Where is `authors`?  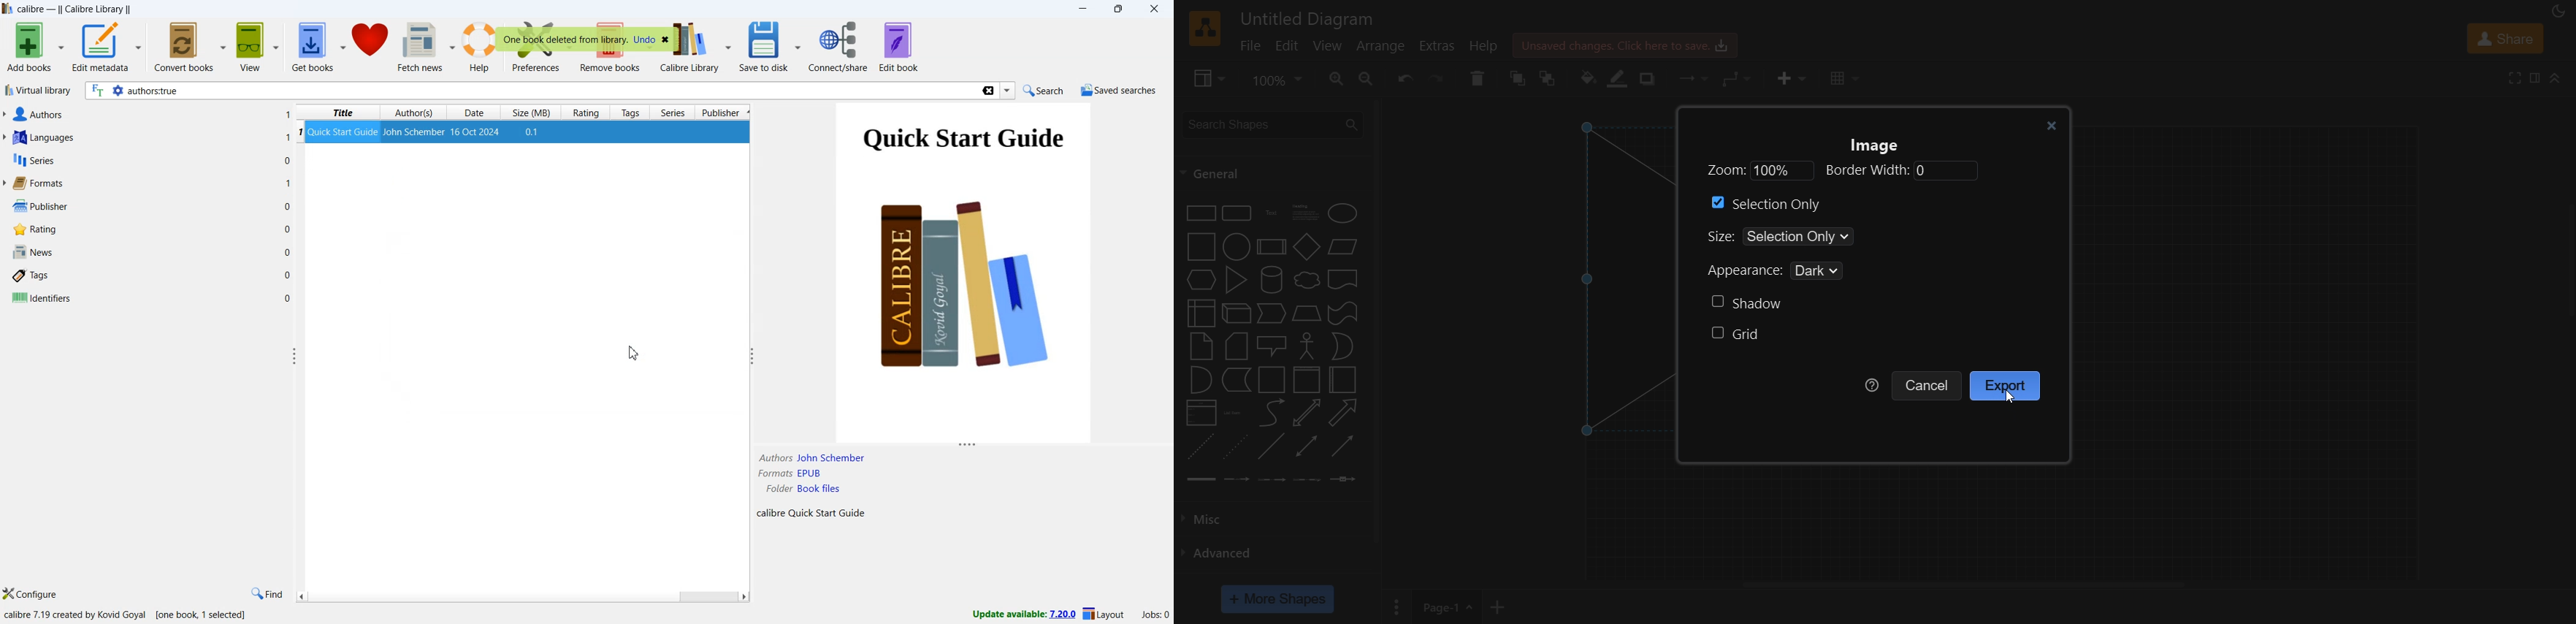
authors is located at coordinates (415, 113).